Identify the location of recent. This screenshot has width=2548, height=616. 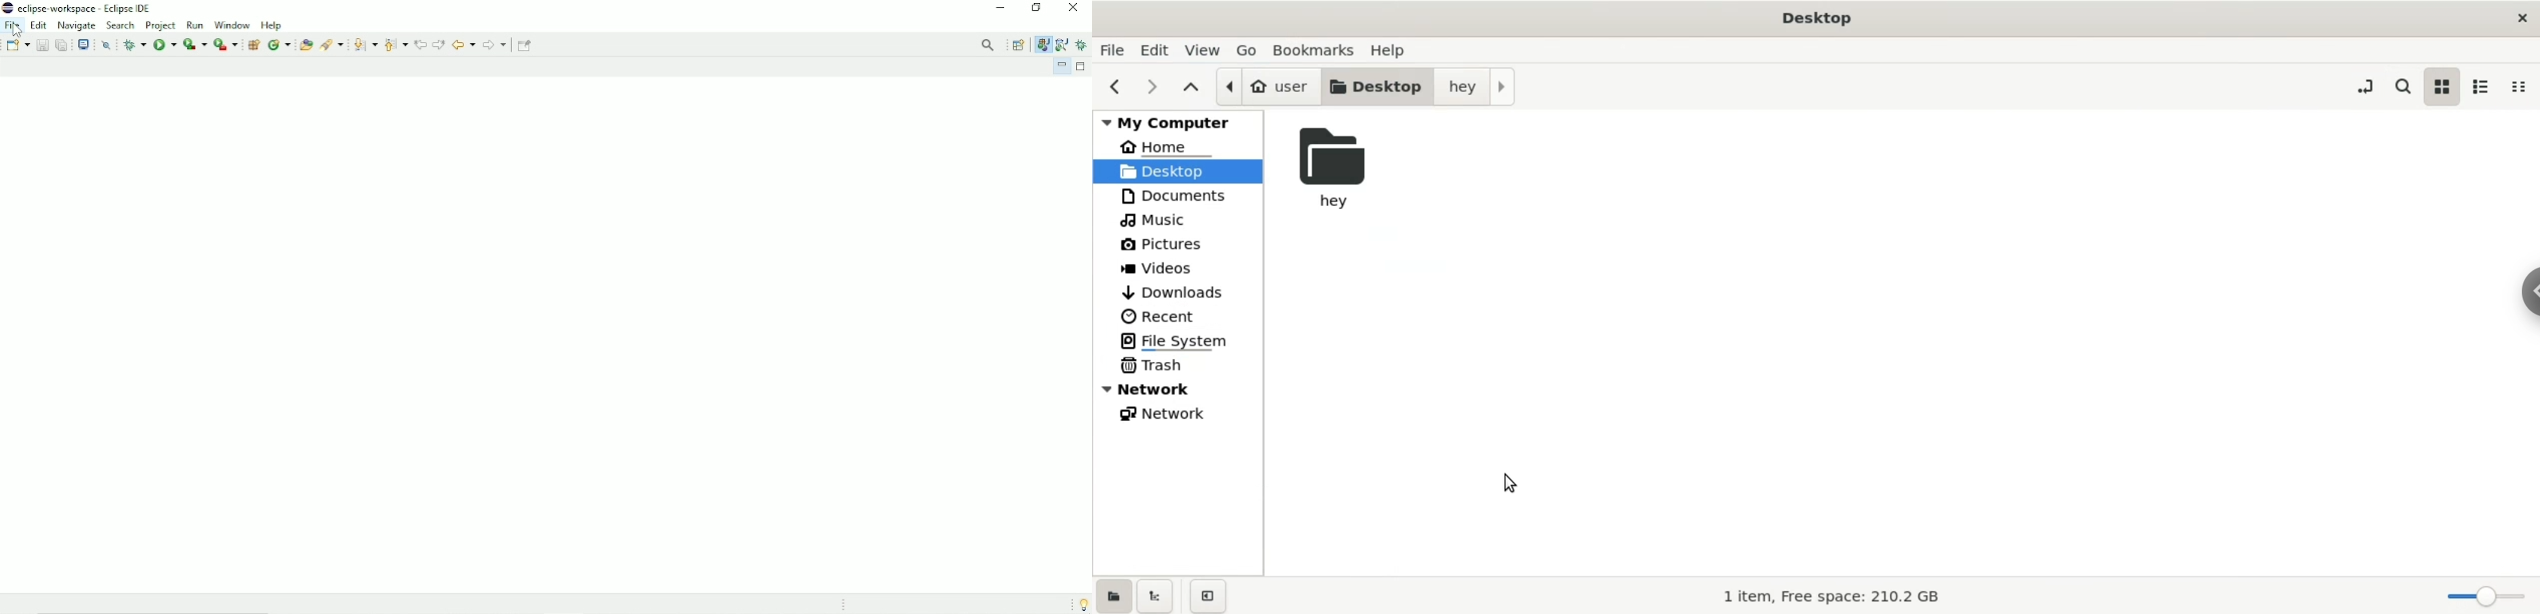
(1186, 315).